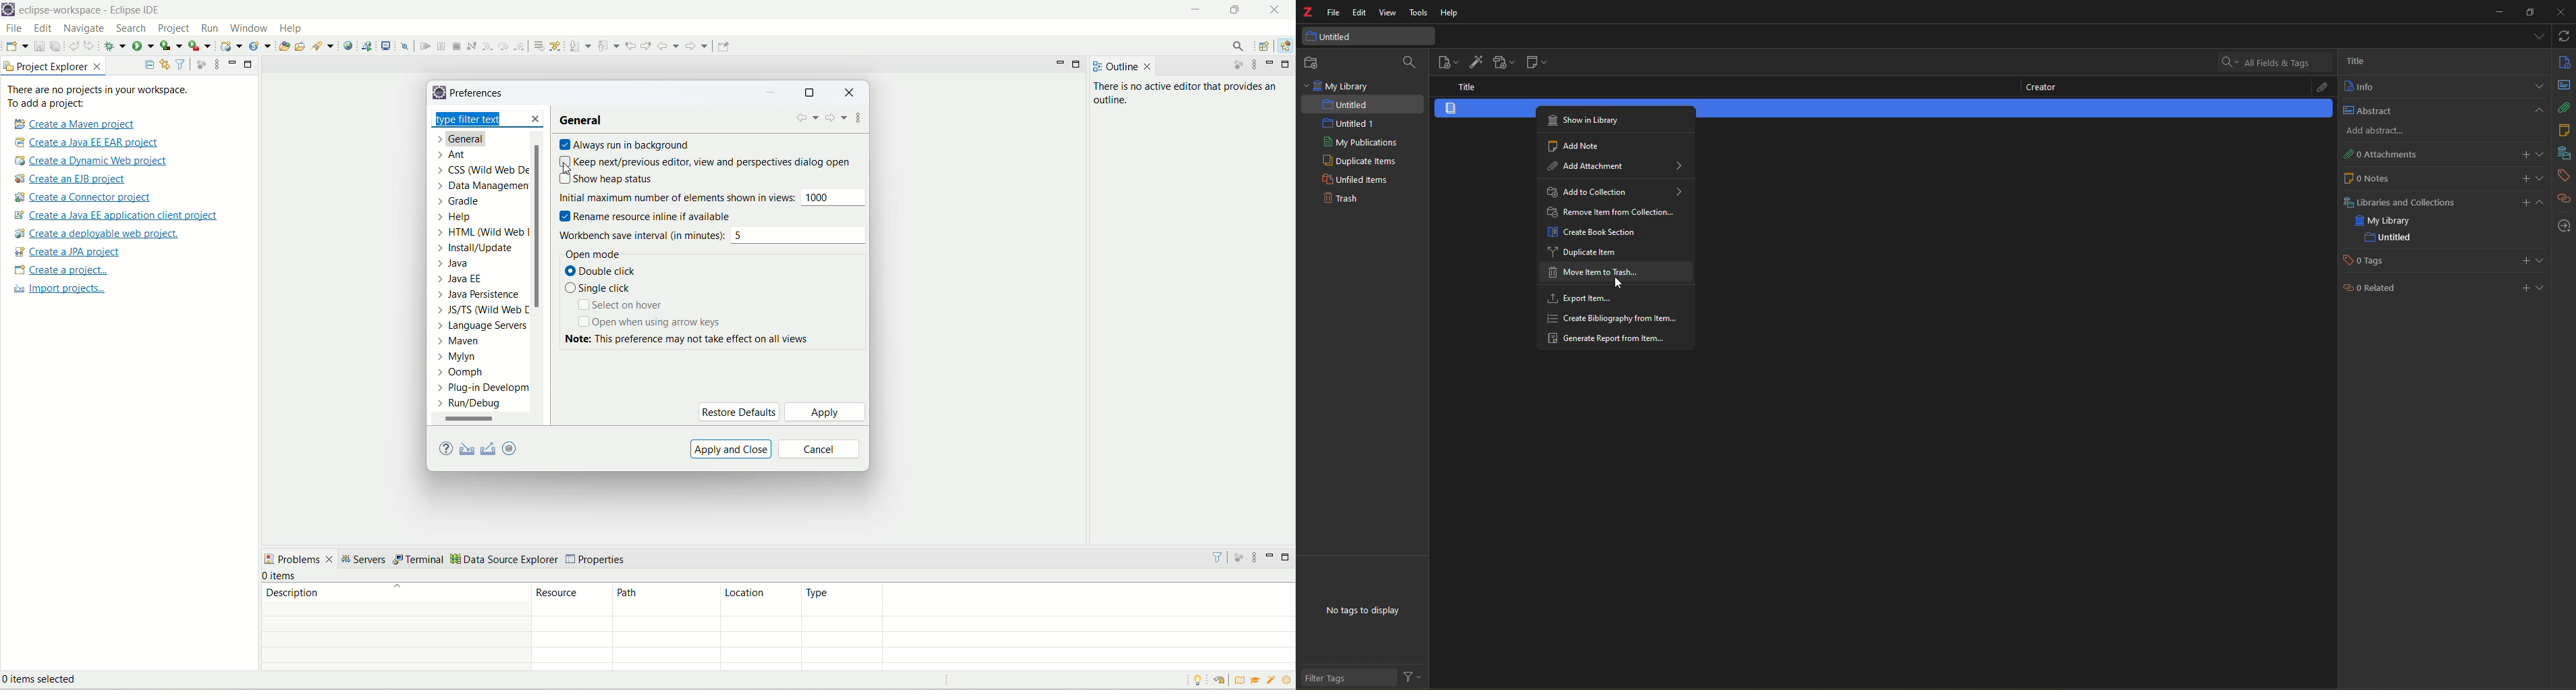 This screenshot has width=2576, height=700. Describe the element at coordinates (2366, 110) in the screenshot. I see `abstract` at that location.